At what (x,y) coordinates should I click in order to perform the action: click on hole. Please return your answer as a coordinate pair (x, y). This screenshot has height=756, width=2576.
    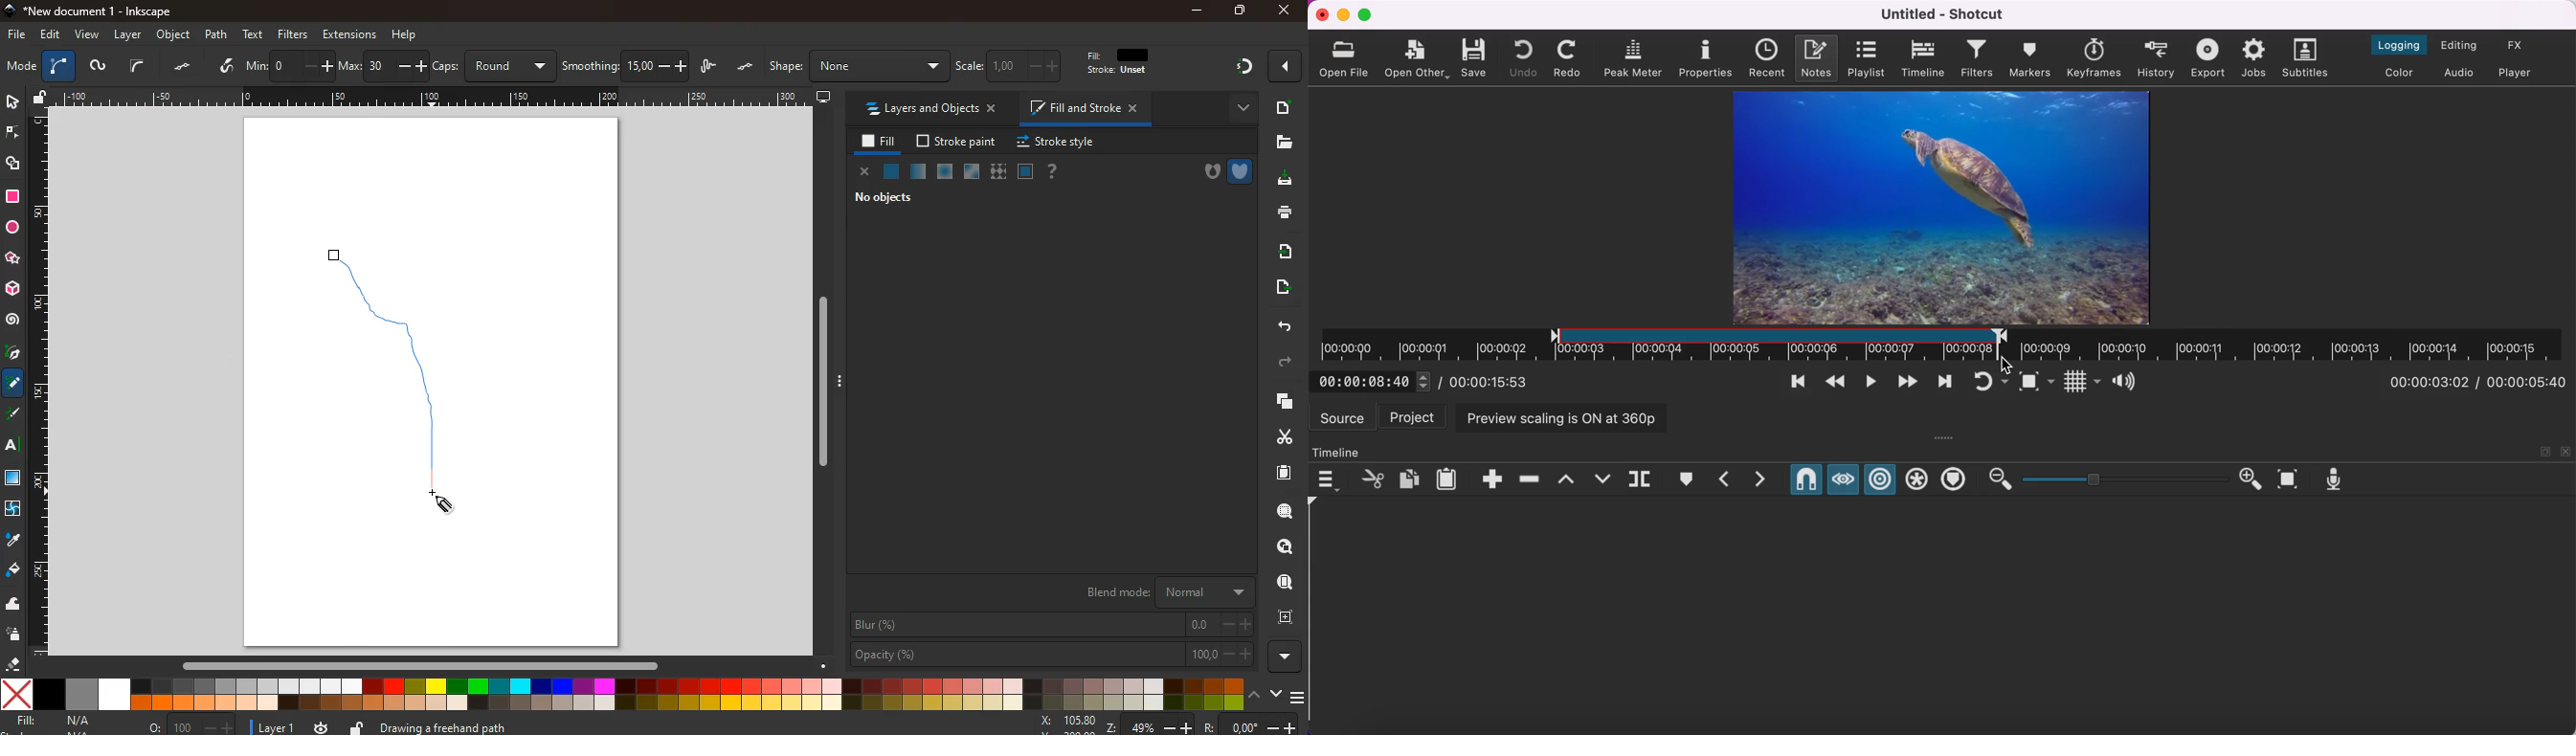
    Looking at the image, I should click on (1208, 173).